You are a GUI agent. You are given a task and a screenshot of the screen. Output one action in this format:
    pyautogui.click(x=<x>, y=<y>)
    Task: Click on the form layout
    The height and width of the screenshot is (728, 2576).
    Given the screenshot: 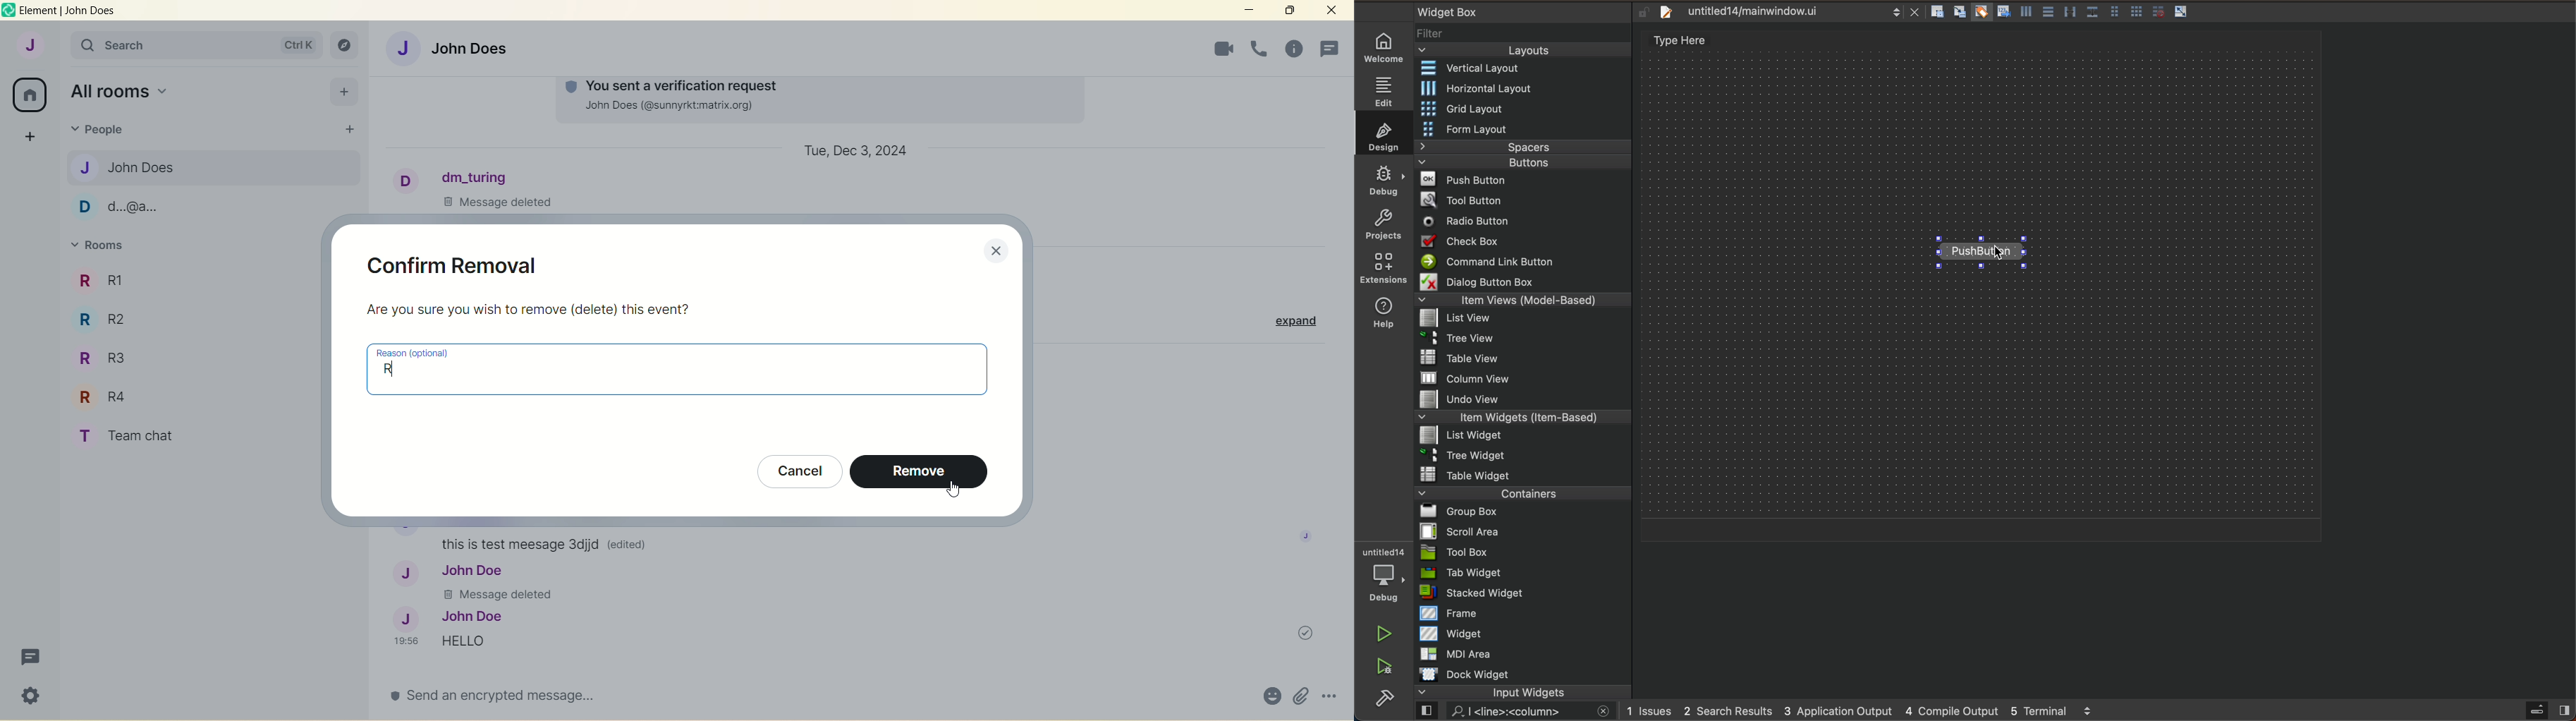 What is the action you would take?
    pyautogui.click(x=1523, y=128)
    